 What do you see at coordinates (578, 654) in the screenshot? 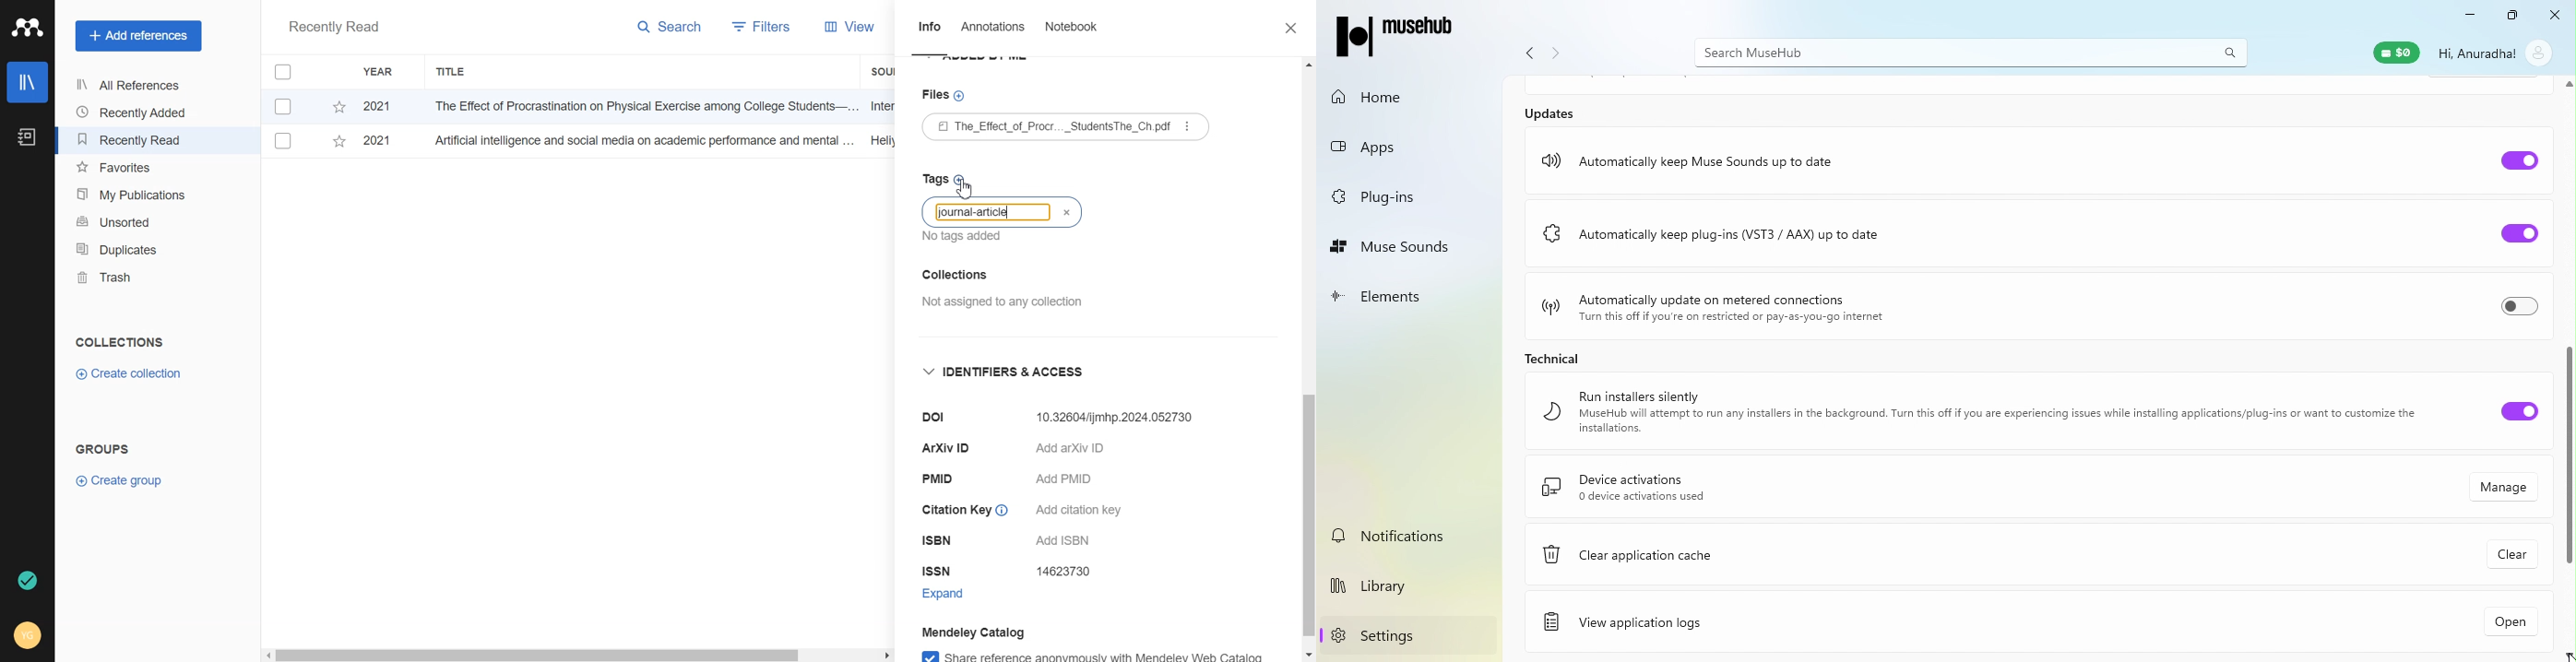
I see `Horizontal scroll bar` at bounding box center [578, 654].